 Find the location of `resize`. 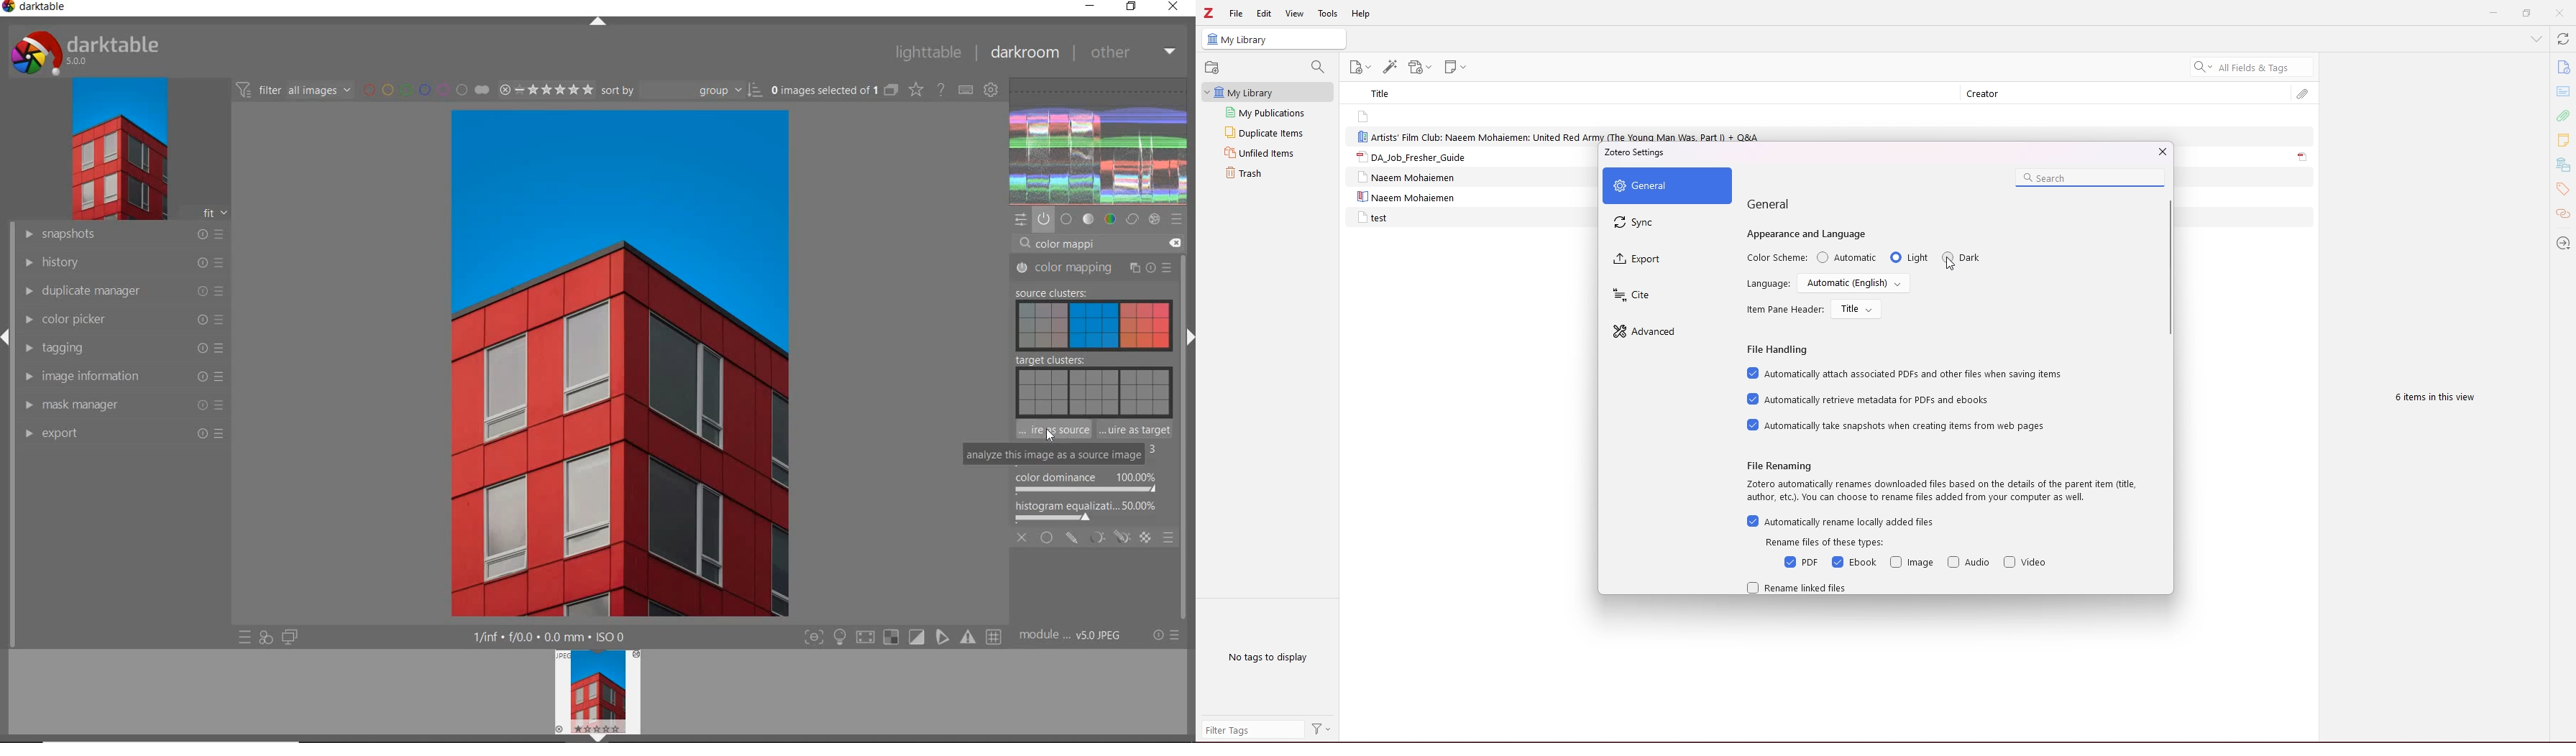

resize is located at coordinates (2526, 14).